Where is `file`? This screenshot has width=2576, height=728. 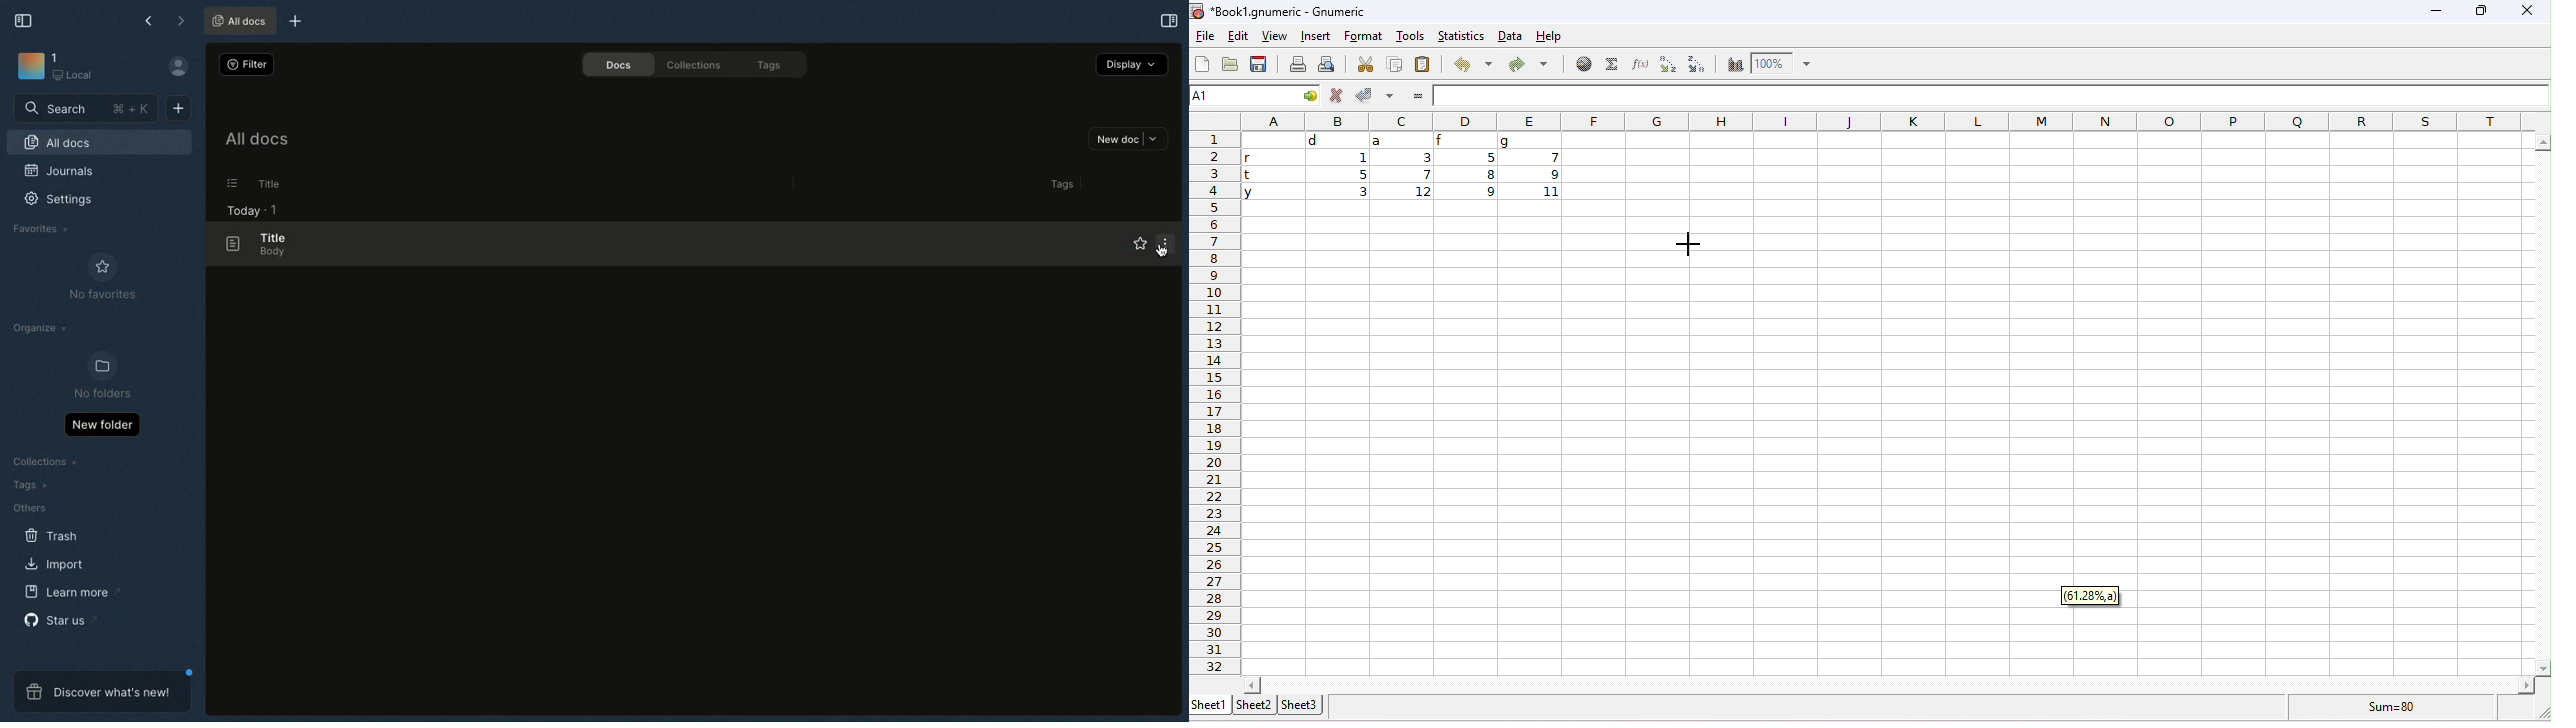 file is located at coordinates (1203, 36).